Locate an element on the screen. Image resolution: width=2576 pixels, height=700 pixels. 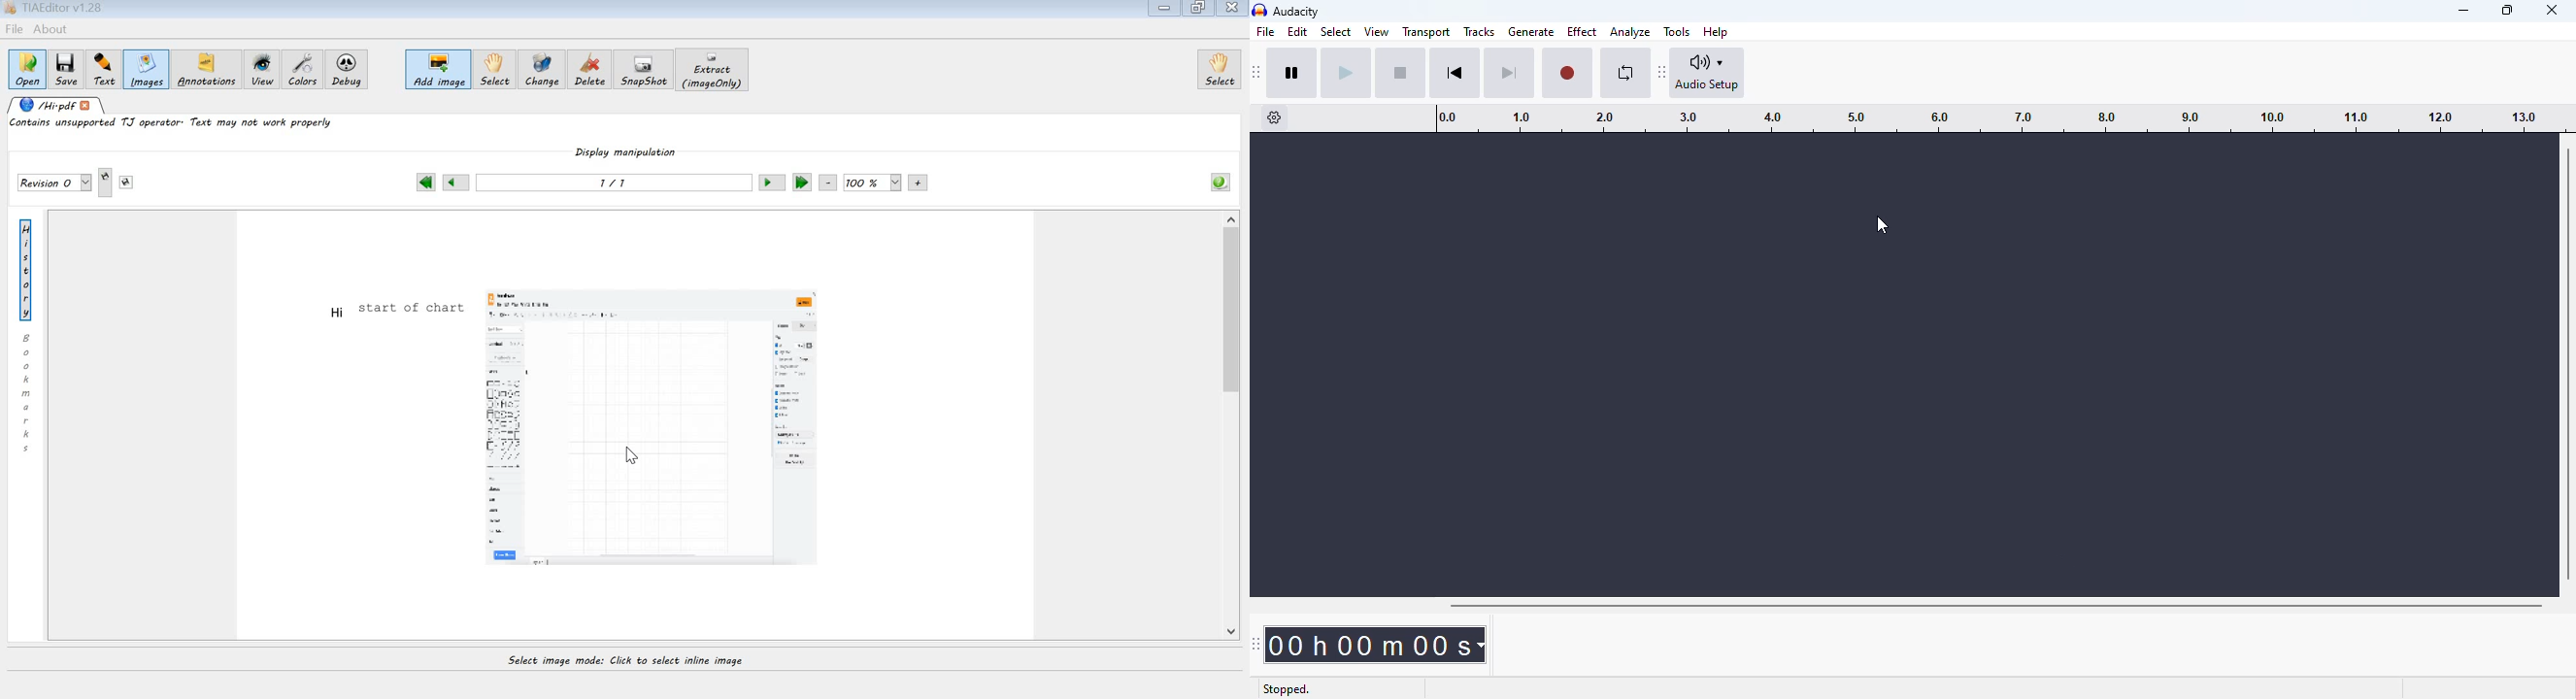
play is located at coordinates (1346, 73).